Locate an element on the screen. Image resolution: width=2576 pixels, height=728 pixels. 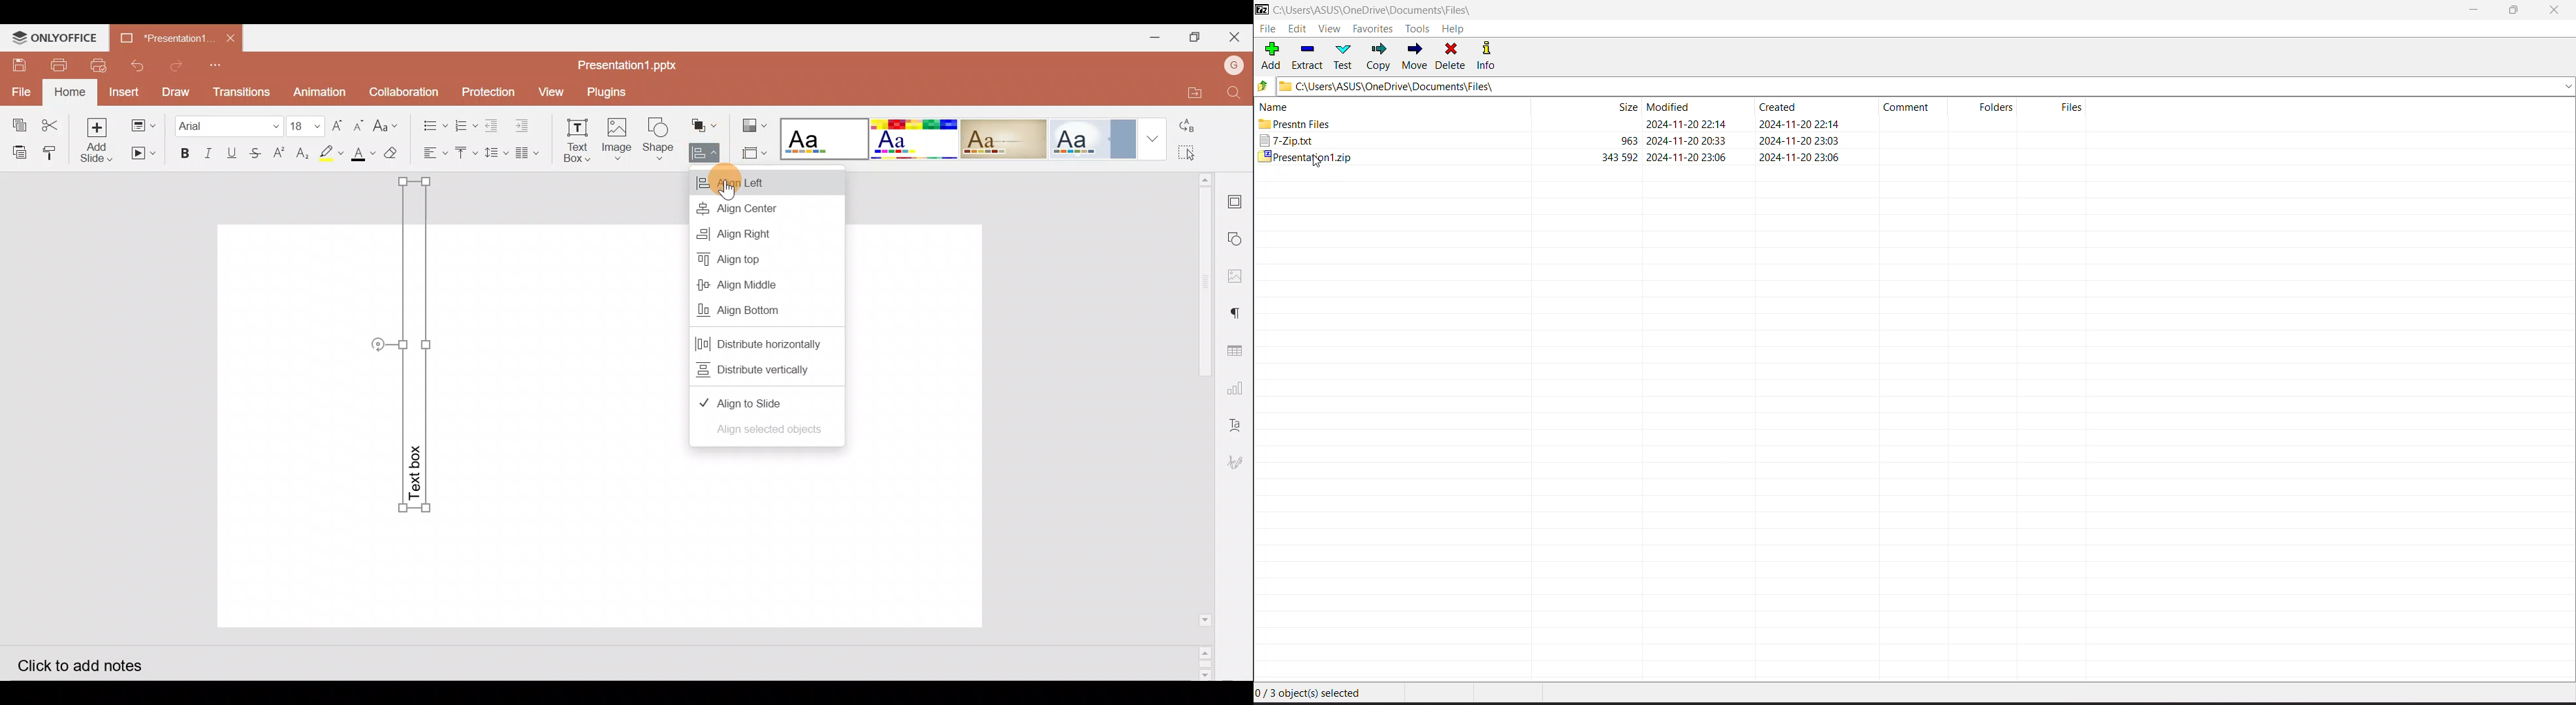
Strikethrough is located at coordinates (253, 152).